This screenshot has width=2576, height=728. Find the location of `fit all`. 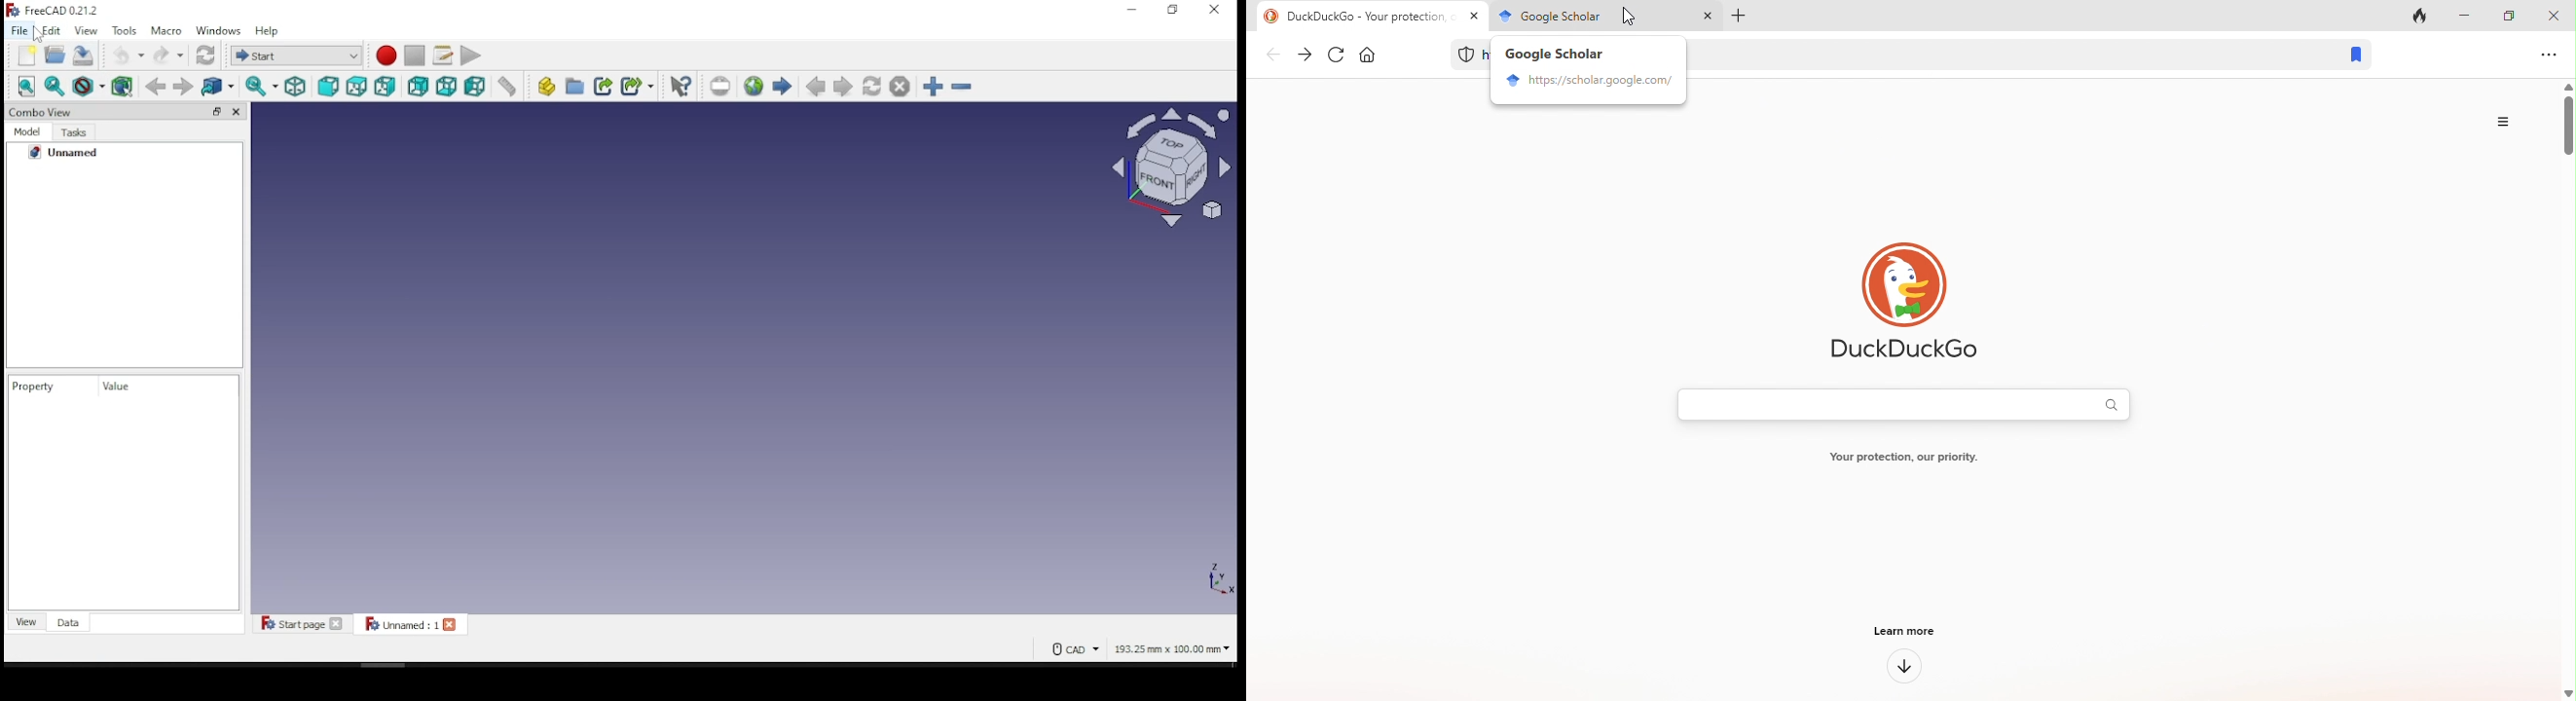

fit all is located at coordinates (28, 88).